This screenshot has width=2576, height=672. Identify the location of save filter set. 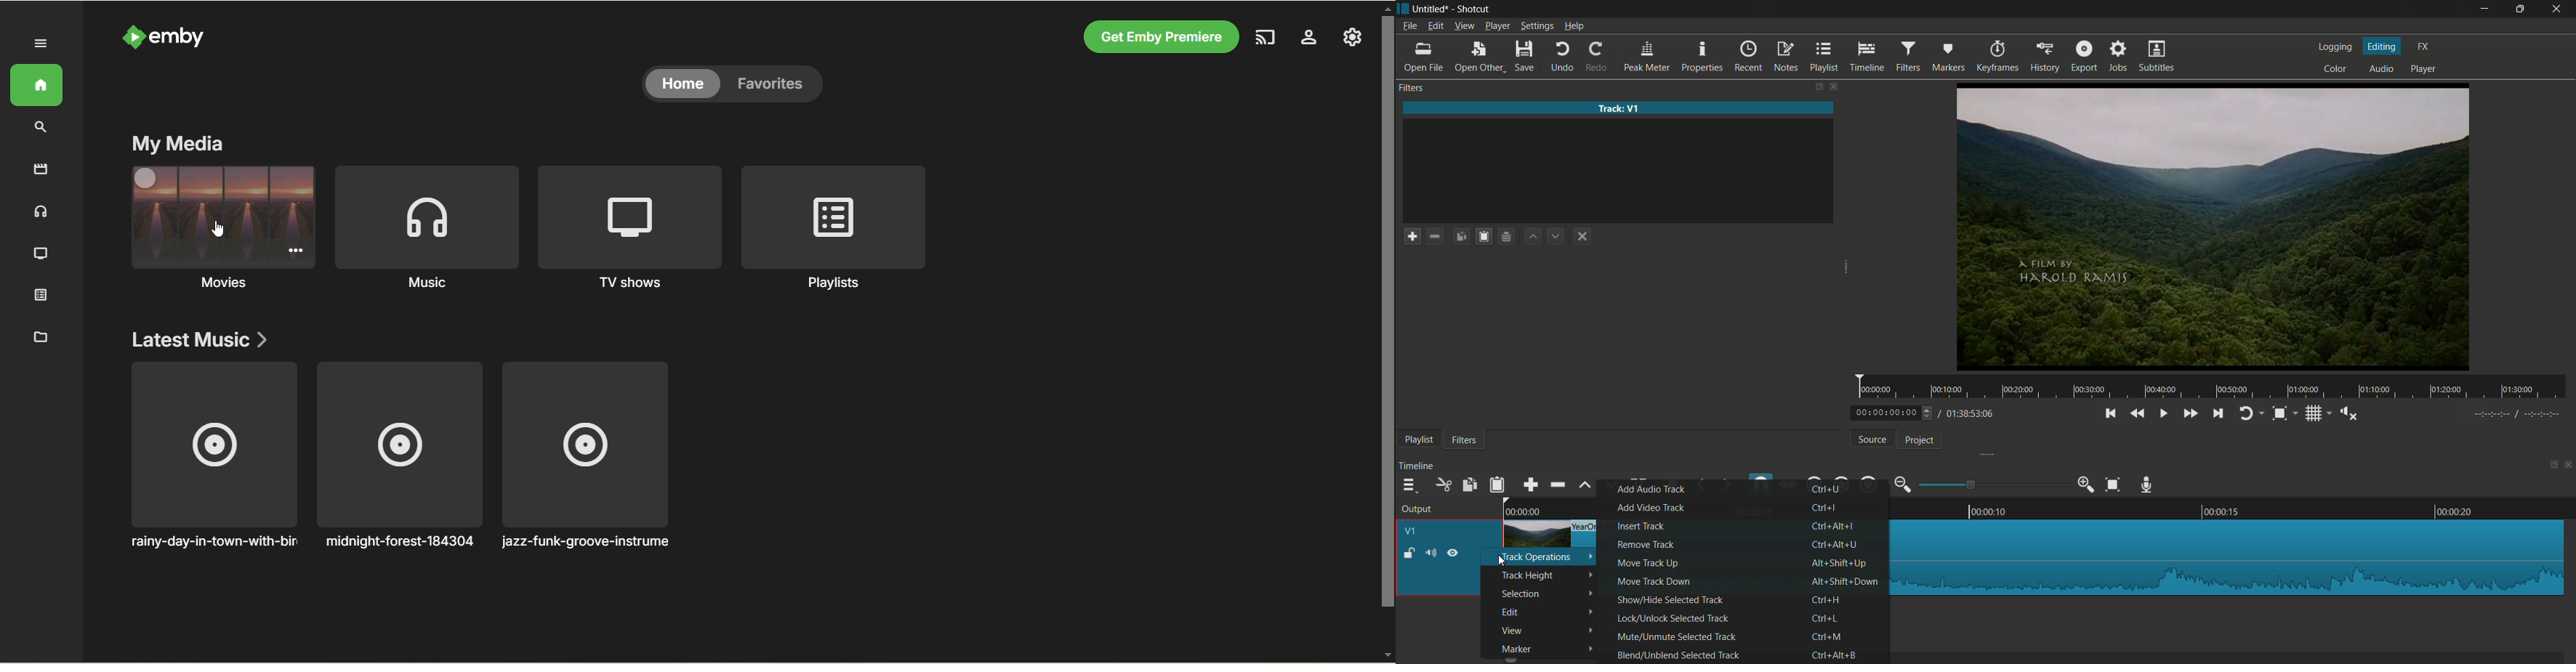
(1506, 237).